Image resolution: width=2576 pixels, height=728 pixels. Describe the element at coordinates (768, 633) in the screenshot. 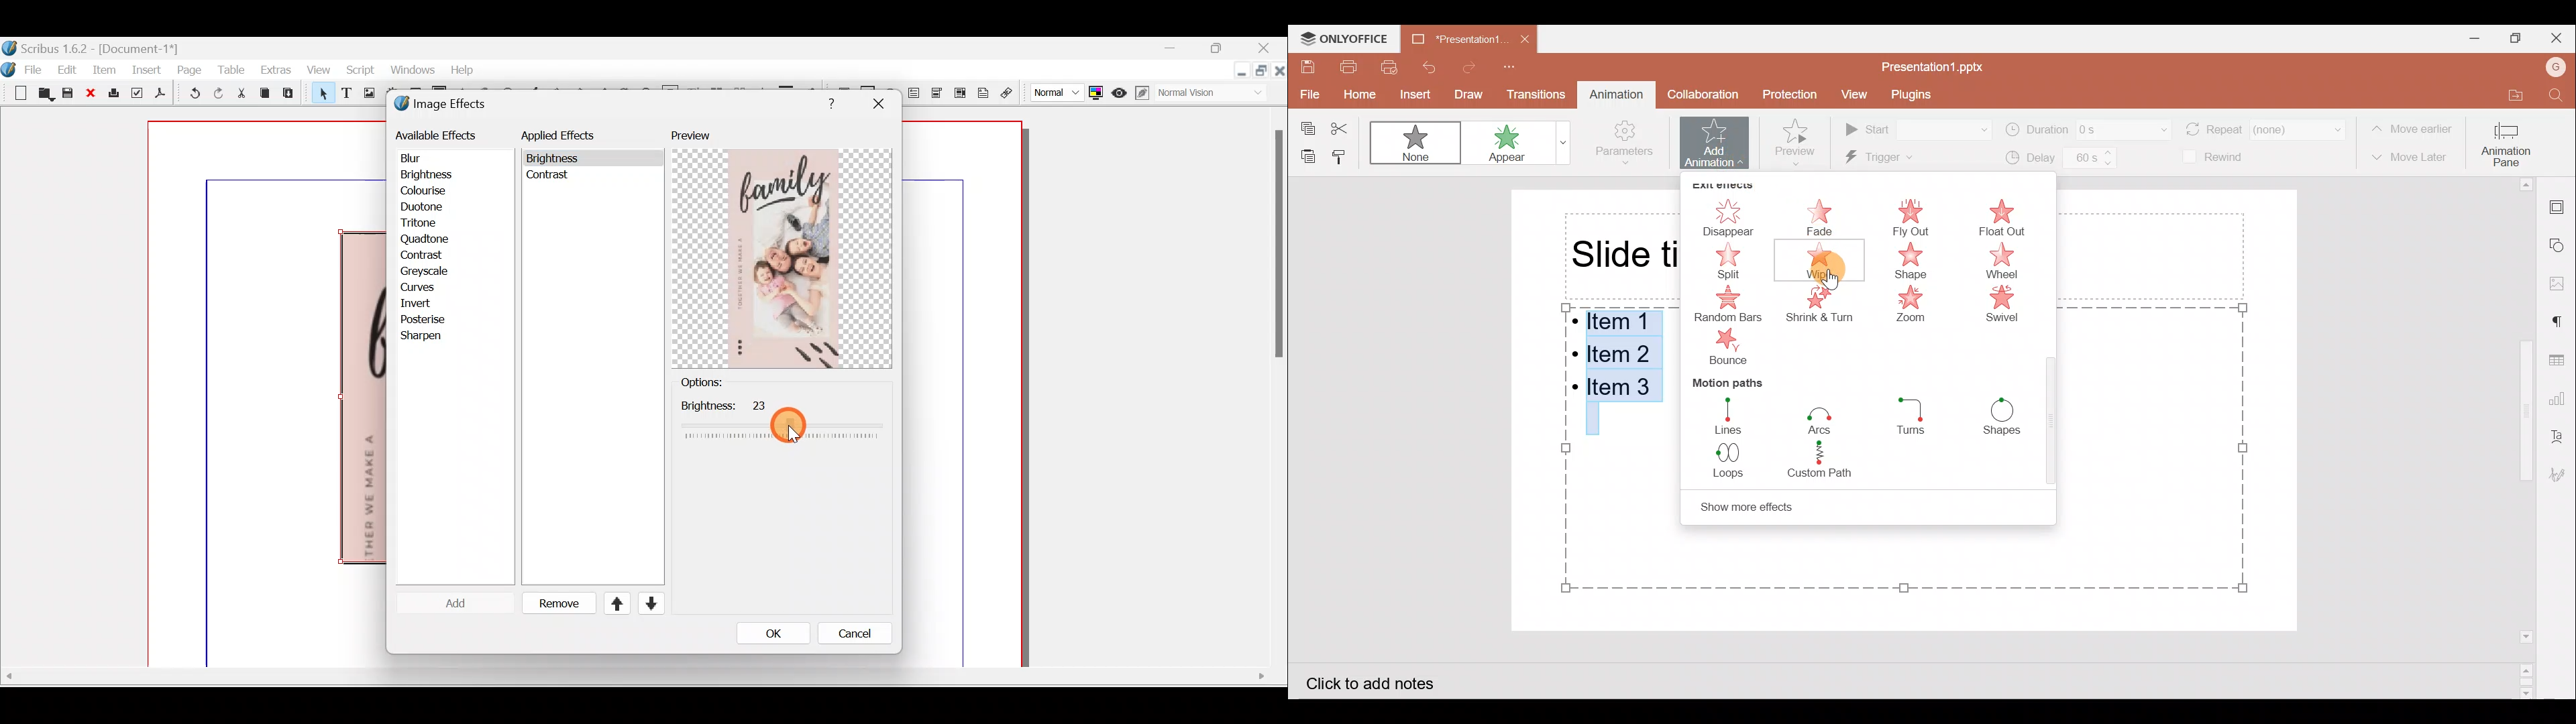

I see `OK` at that location.